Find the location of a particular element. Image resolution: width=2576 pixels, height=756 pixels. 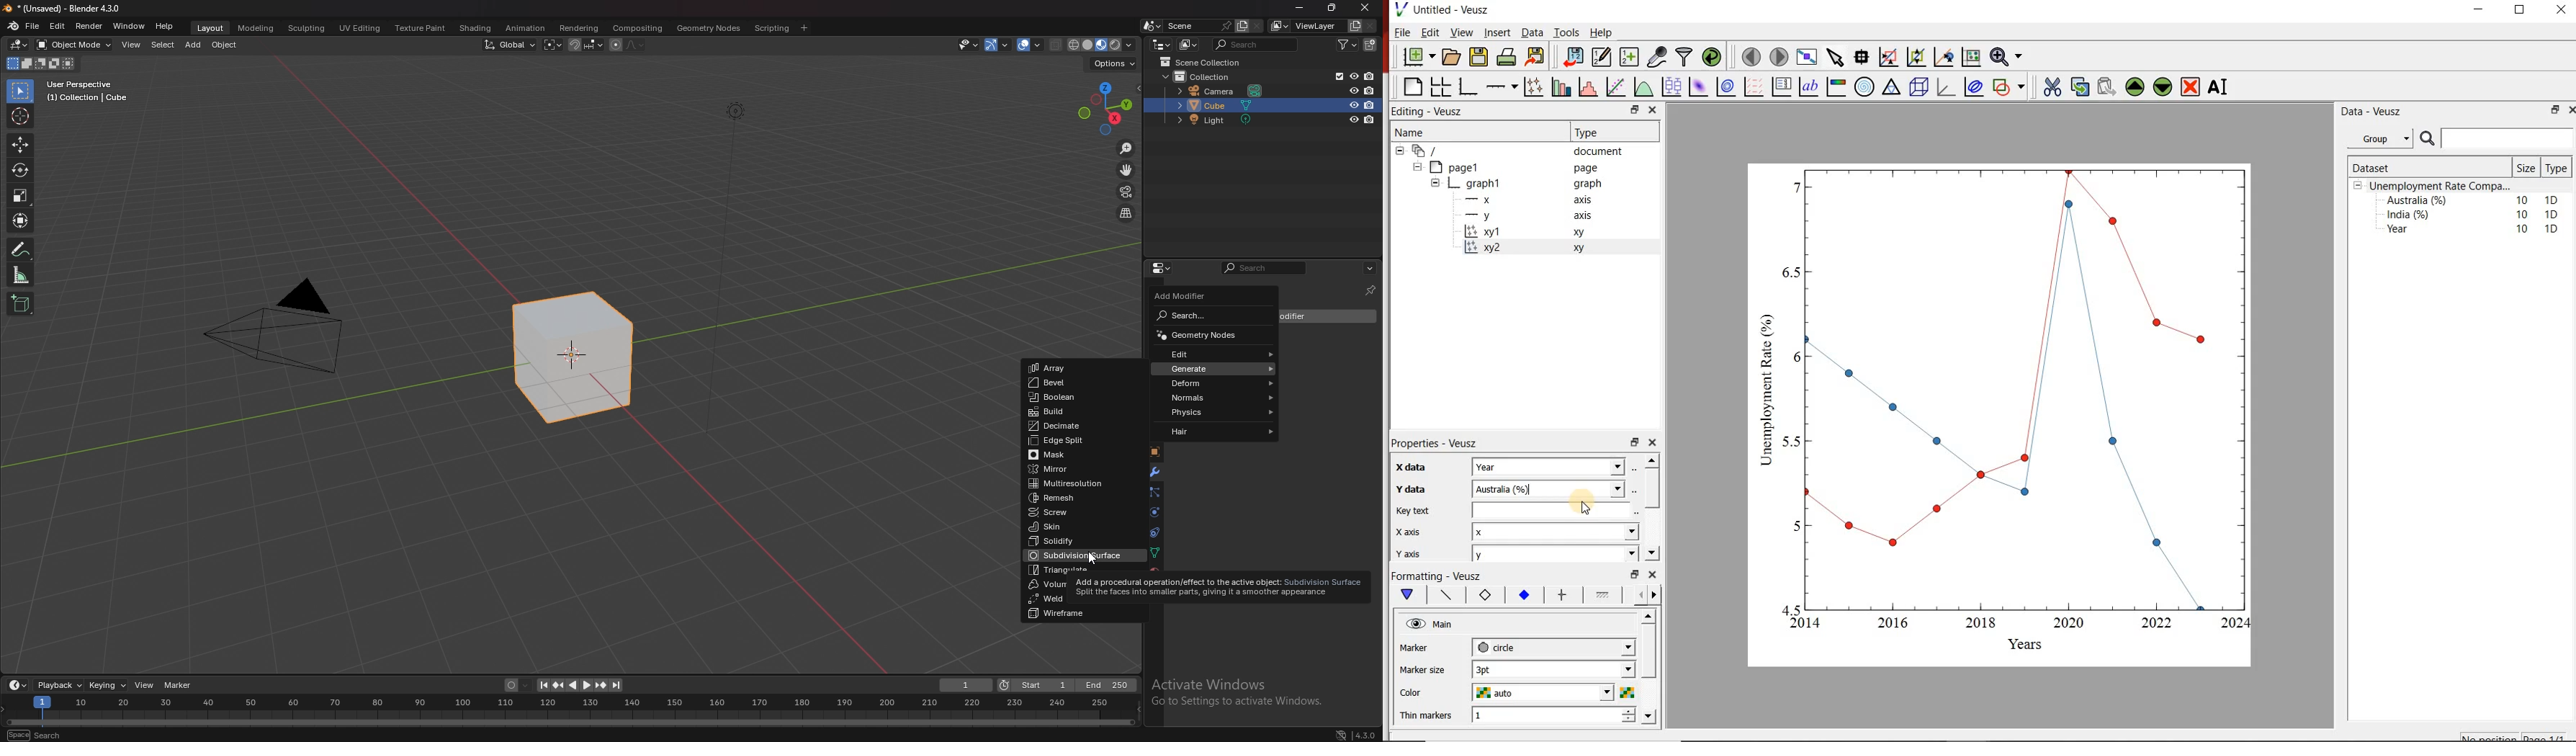

collapse is located at coordinates (1399, 151).